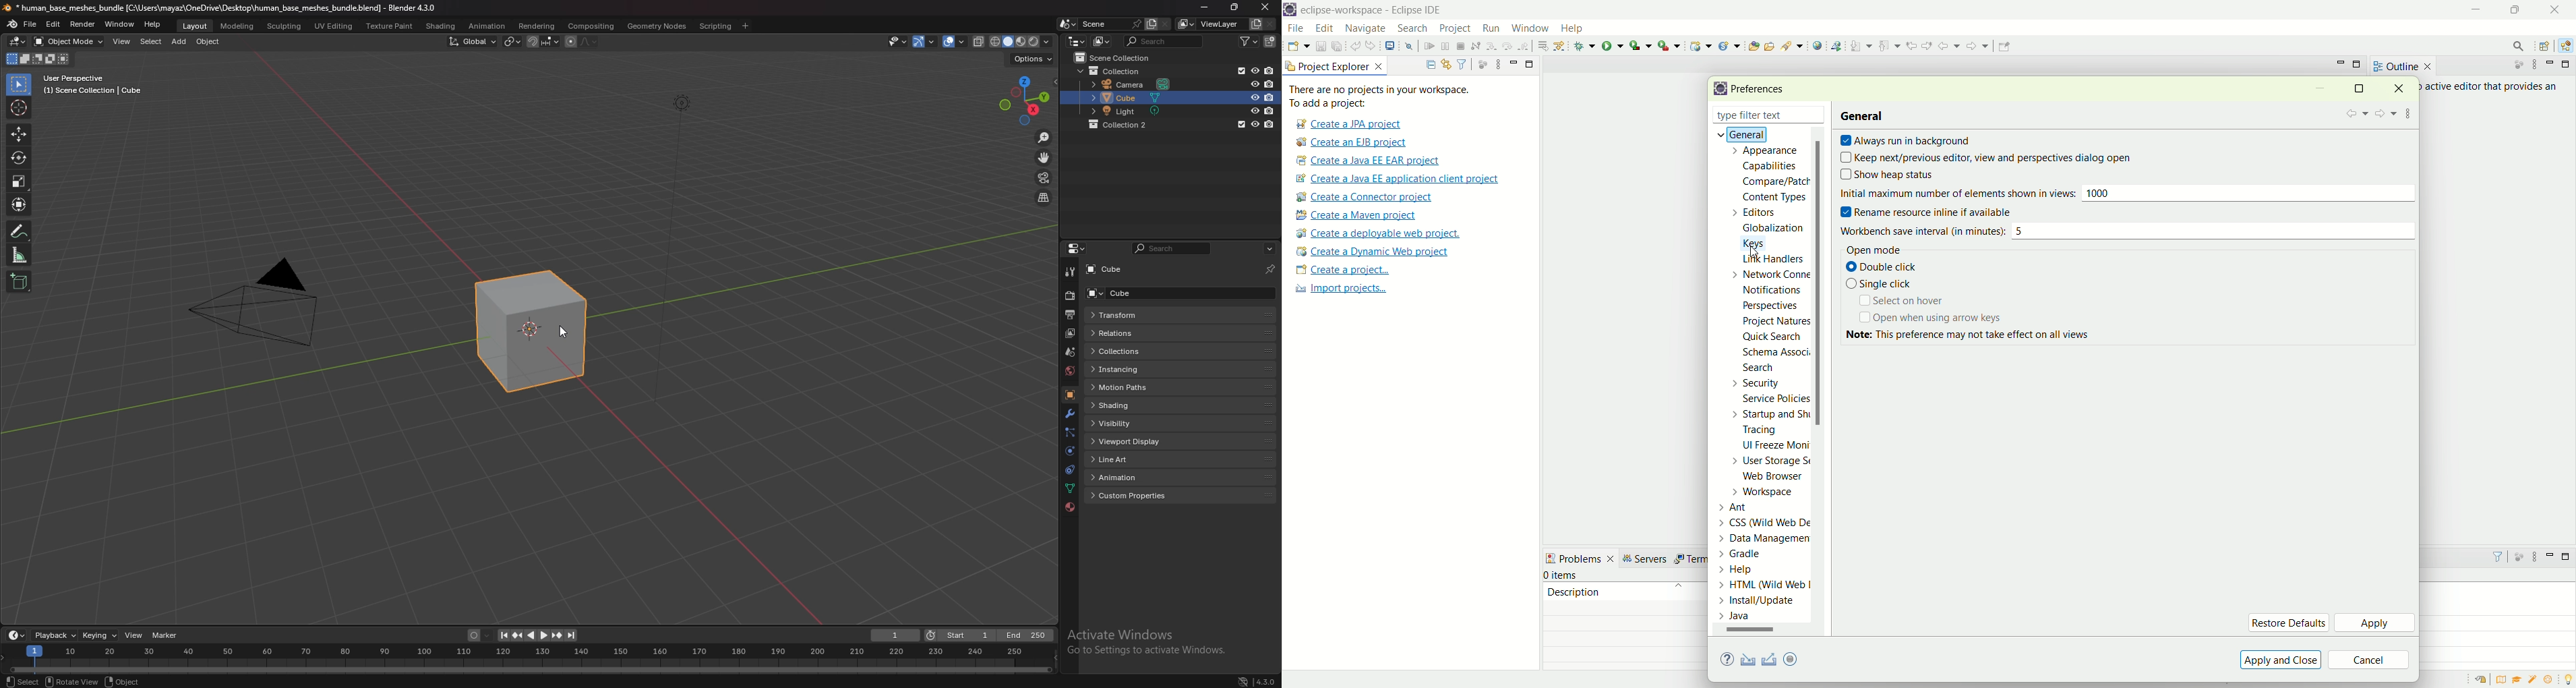  I want to click on hide in viewport, so click(1254, 110).